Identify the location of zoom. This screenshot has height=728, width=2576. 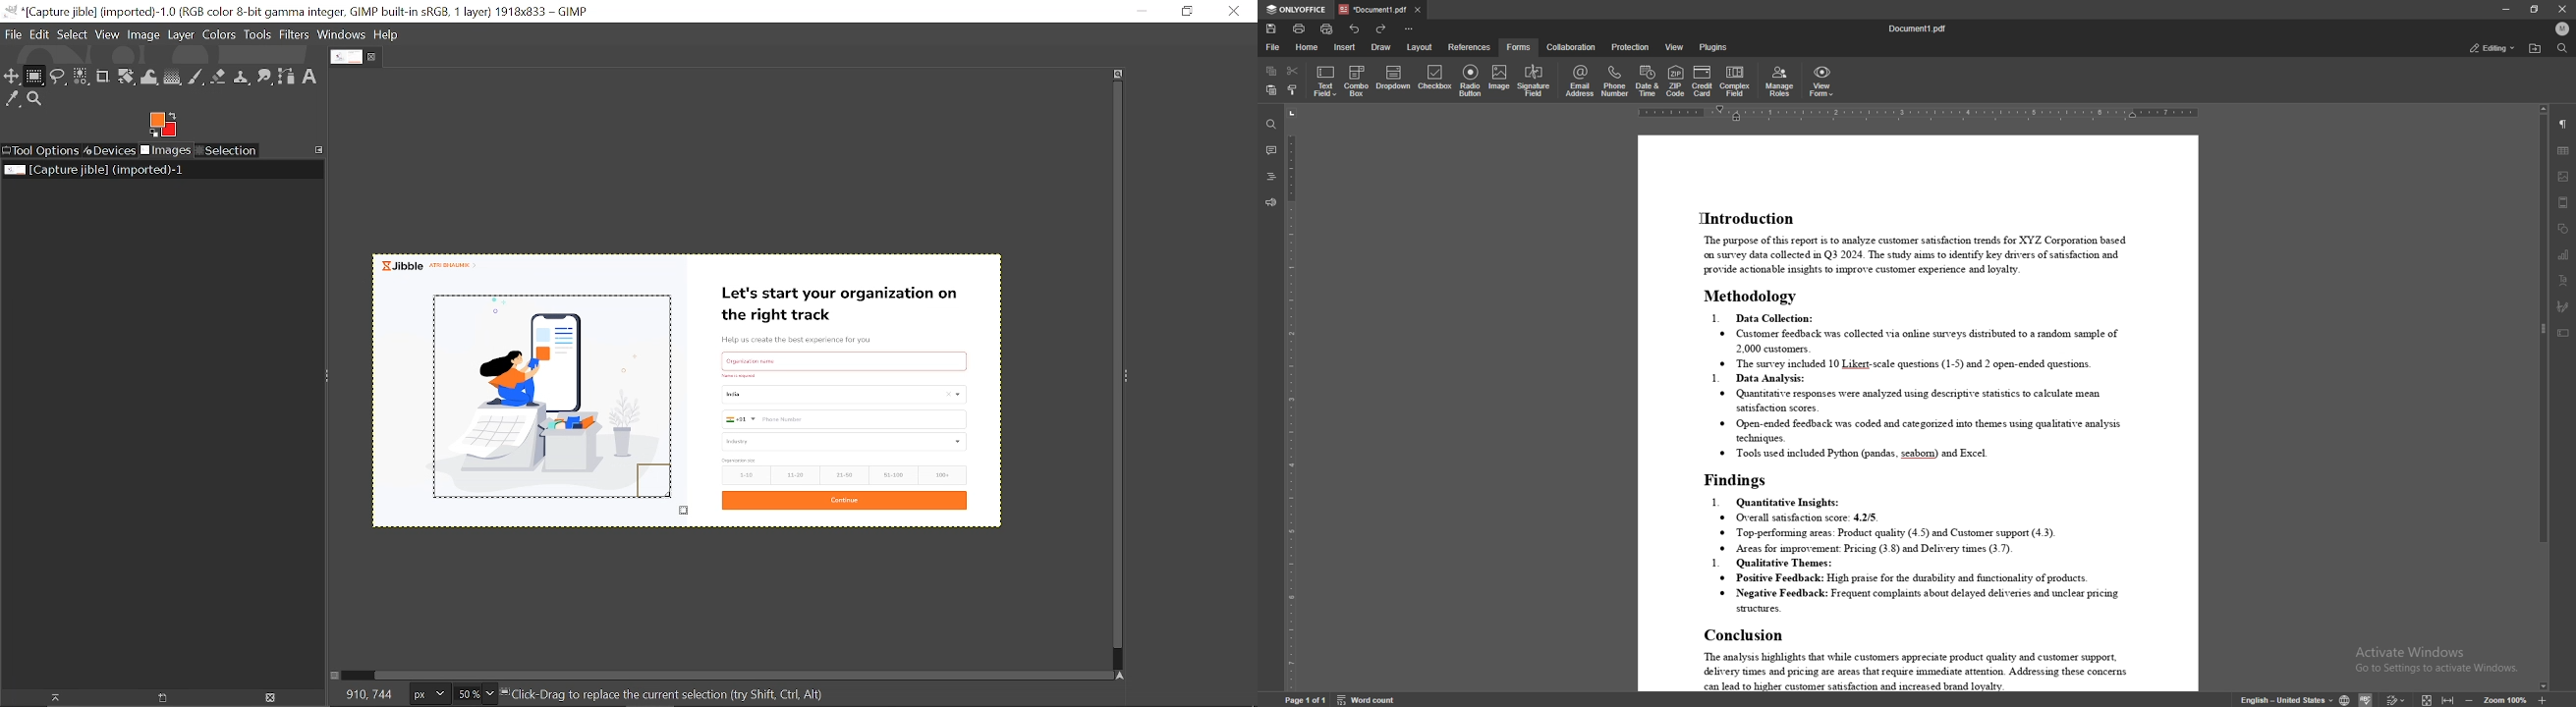
(2505, 699).